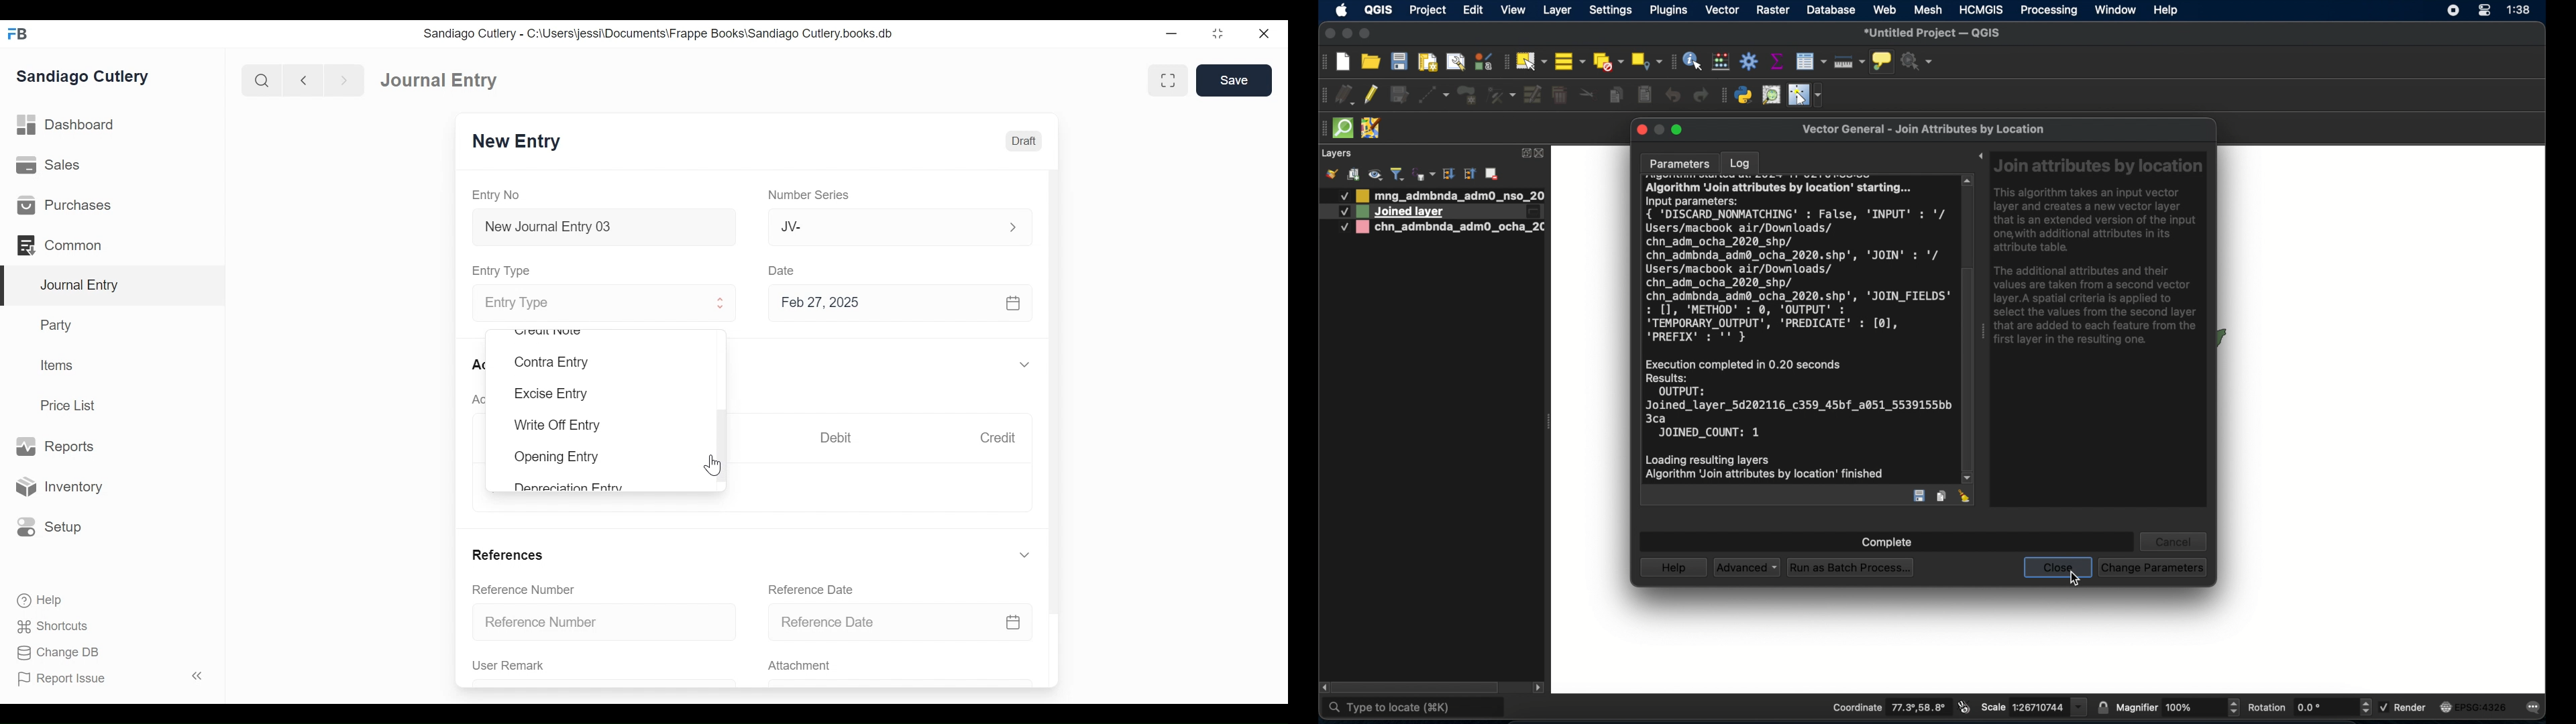  What do you see at coordinates (441, 80) in the screenshot?
I see `Journal Entry` at bounding box center [441, 80].